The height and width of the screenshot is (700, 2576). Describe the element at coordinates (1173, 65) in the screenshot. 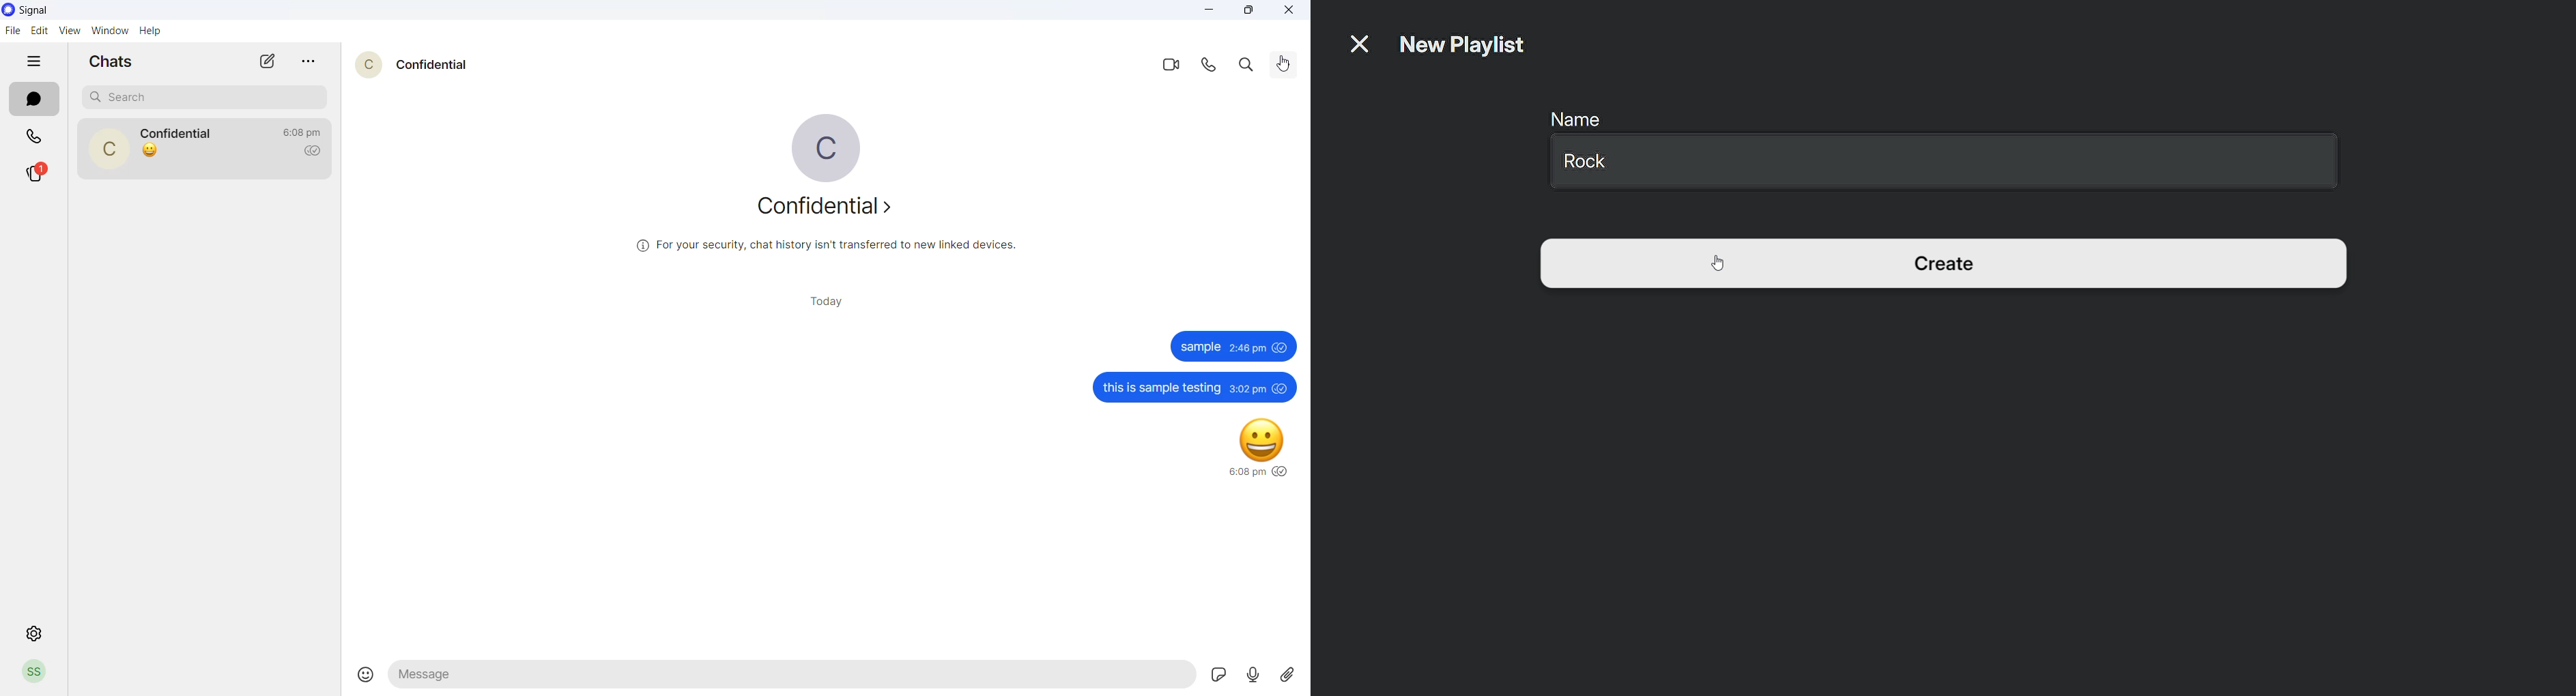

I see `video call` at that location.